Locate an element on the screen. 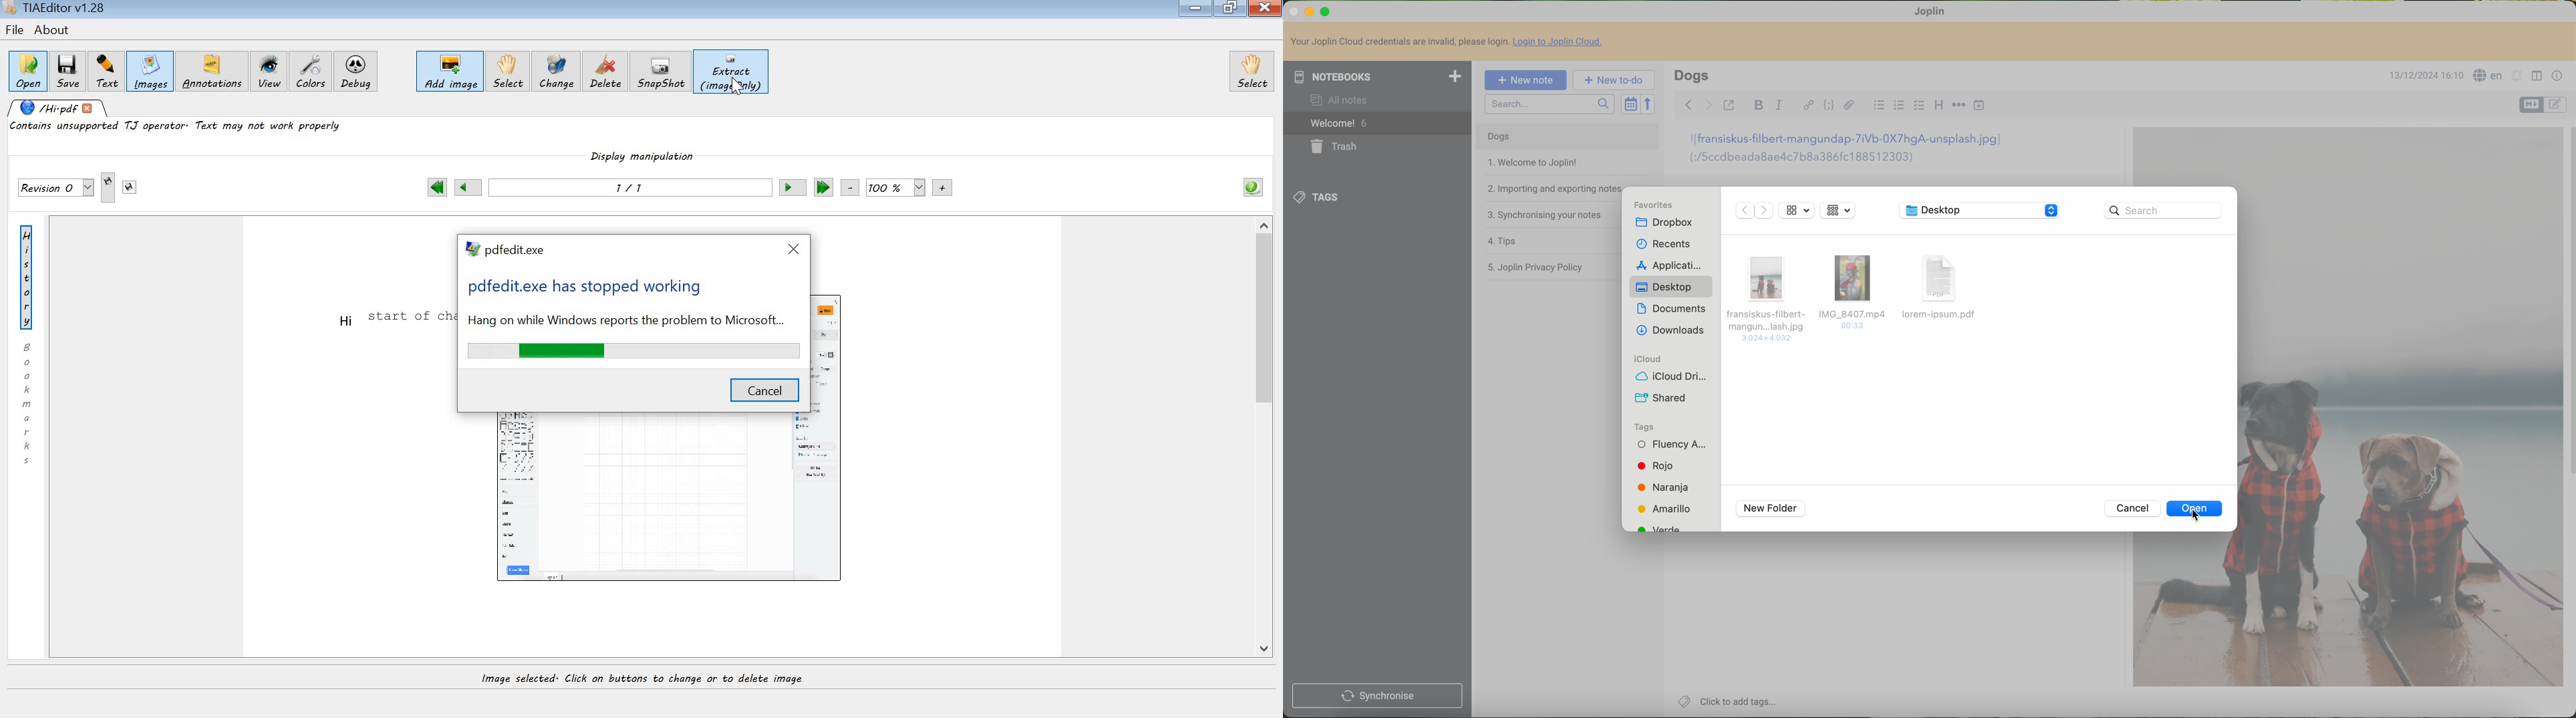  bold is located at coordinates (1758, 106).